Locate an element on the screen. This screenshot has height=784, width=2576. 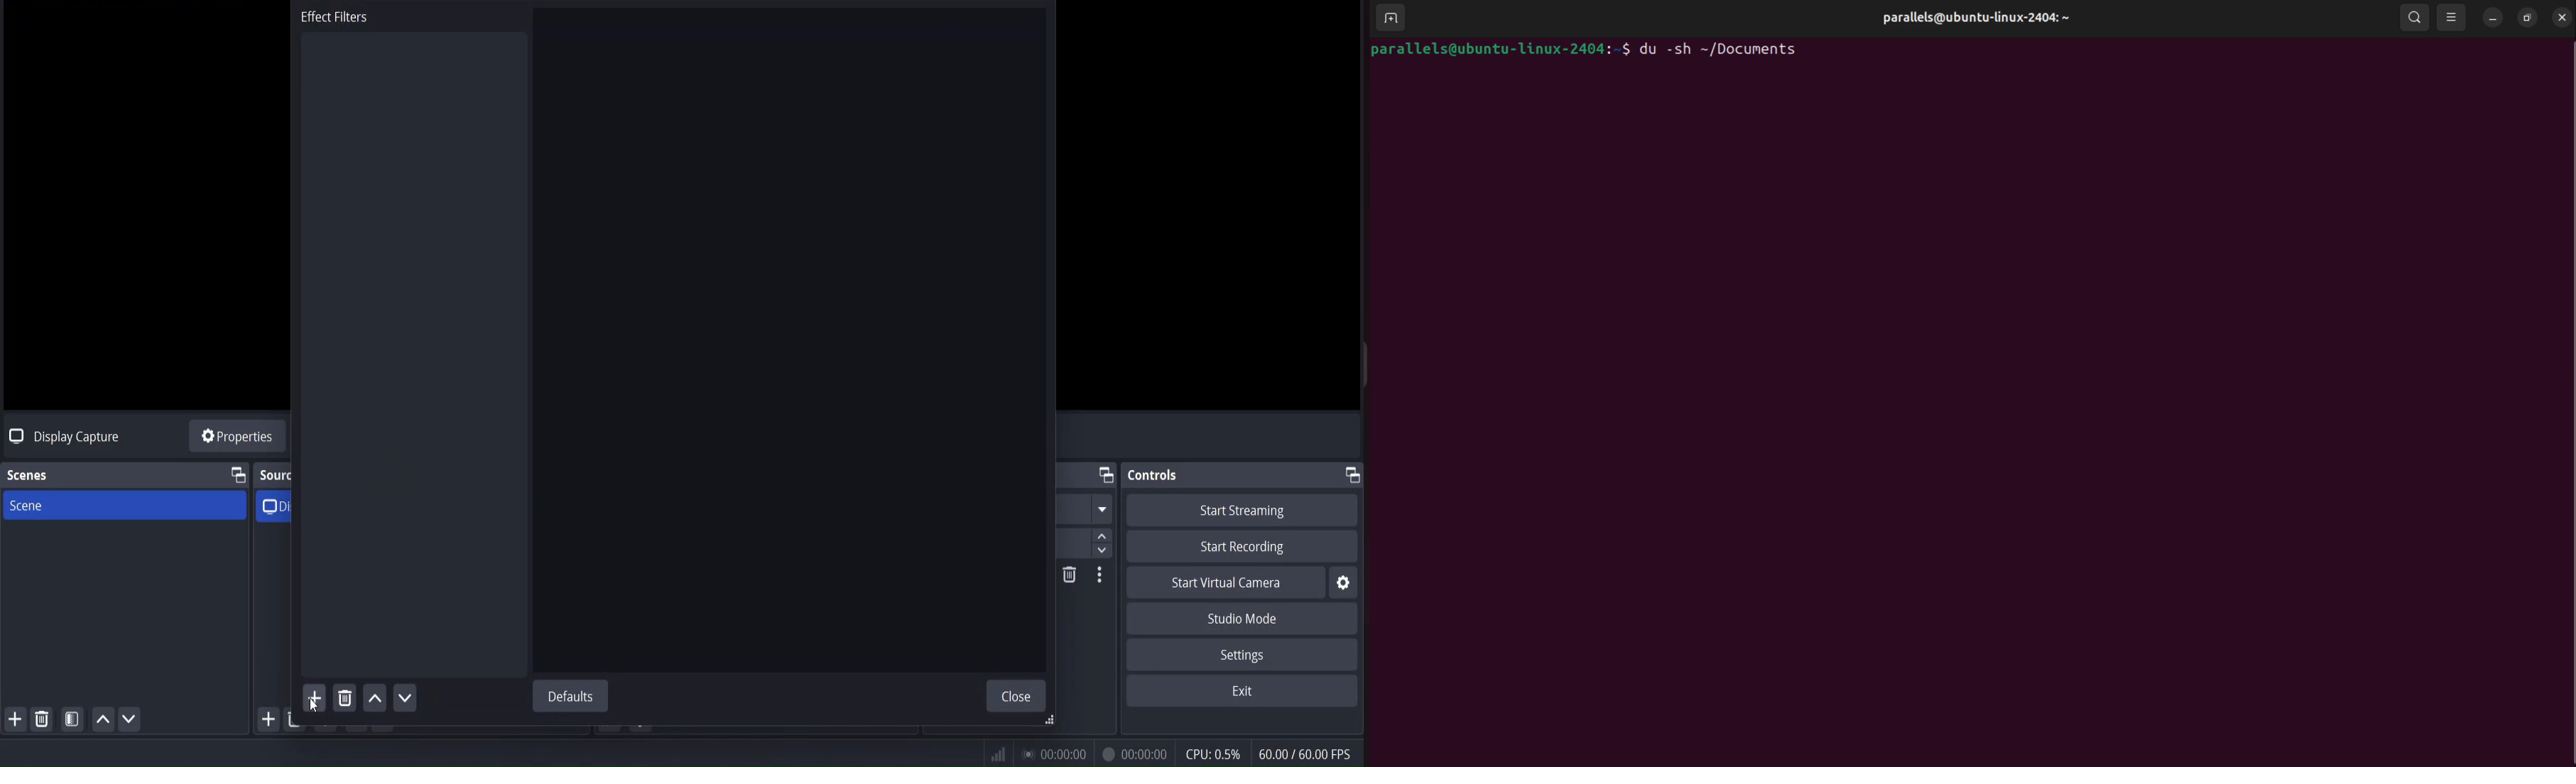
 is located at coordinates (1101, 578).